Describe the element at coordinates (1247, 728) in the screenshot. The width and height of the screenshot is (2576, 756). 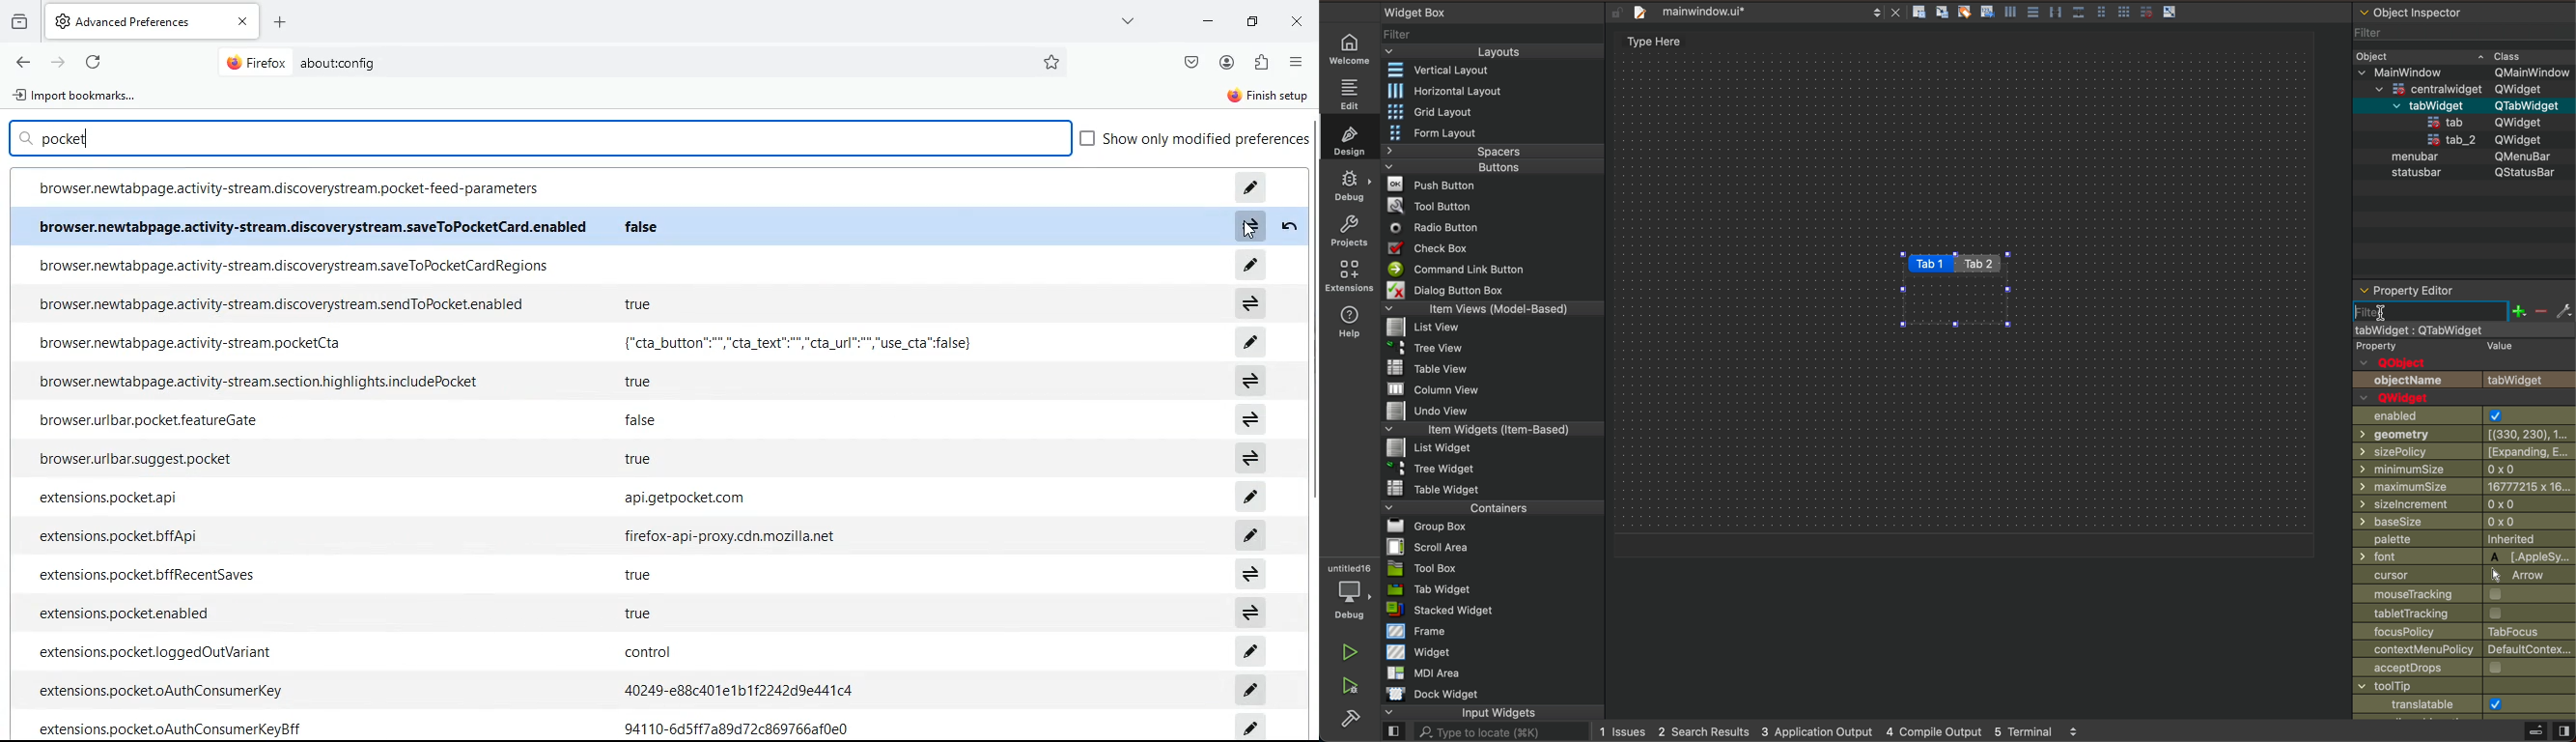
I see `edit` at that location.